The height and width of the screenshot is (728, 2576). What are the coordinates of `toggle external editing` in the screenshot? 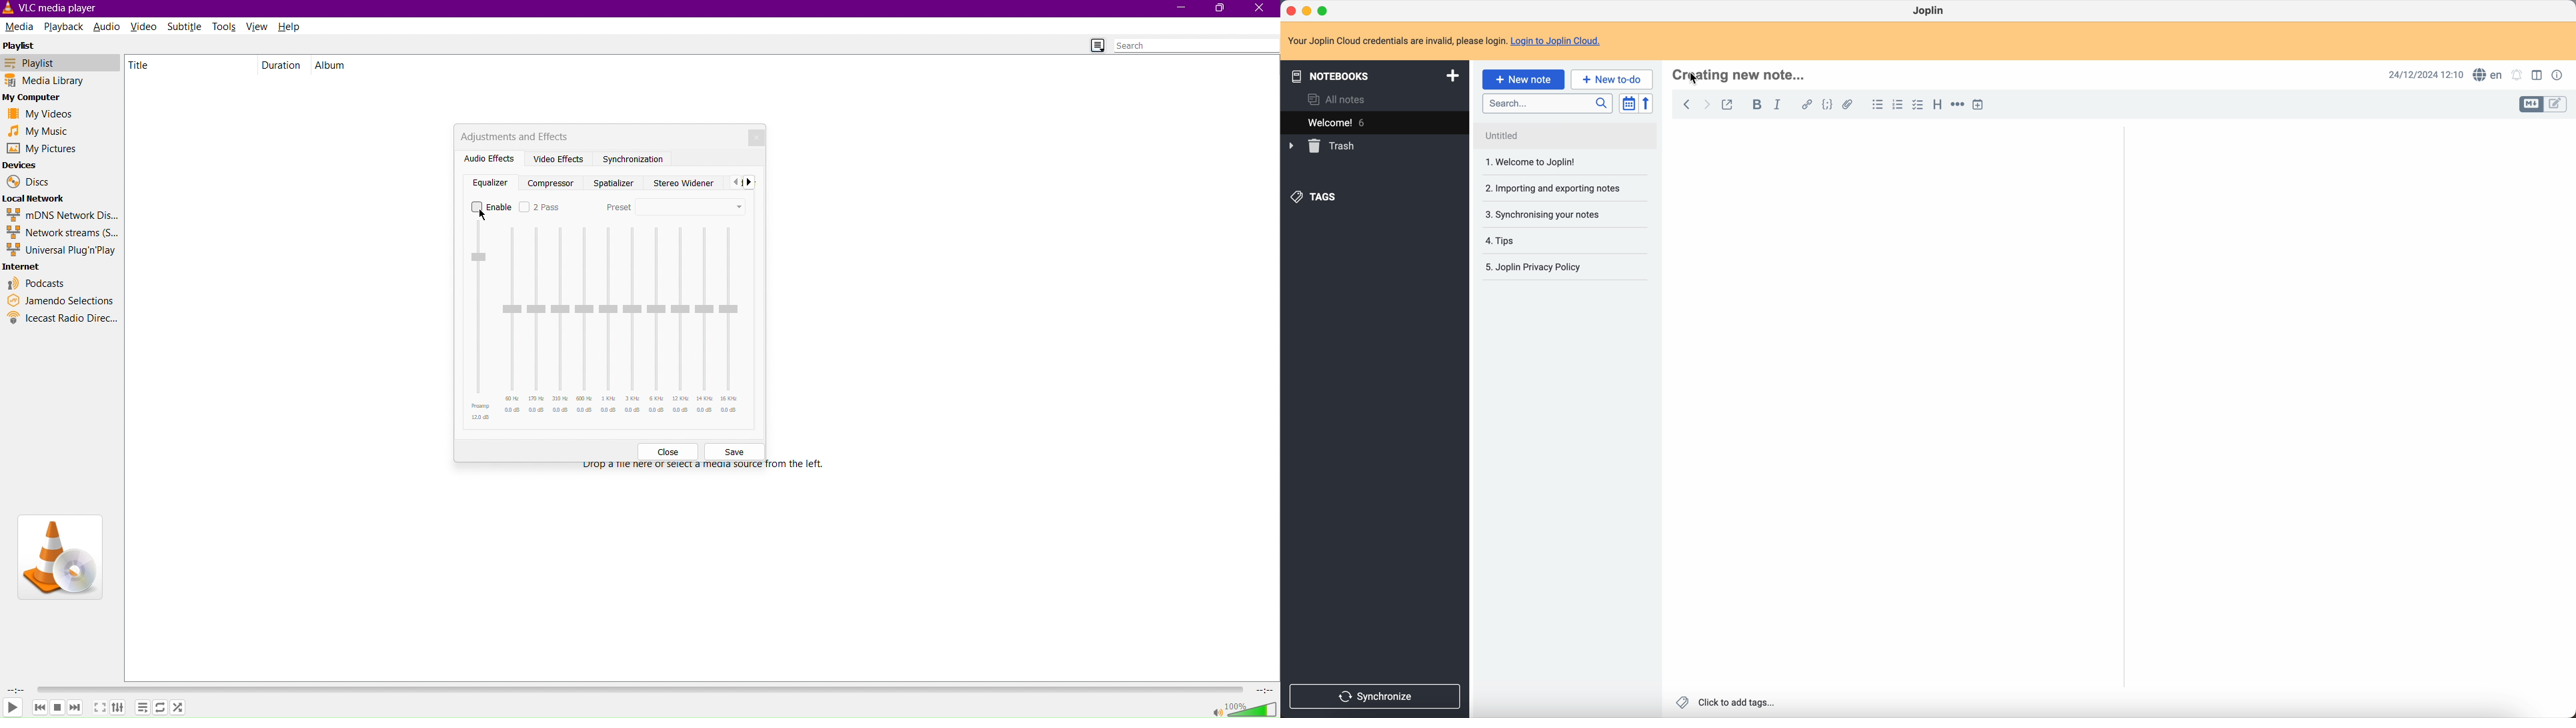 It's located at (1729, 107).